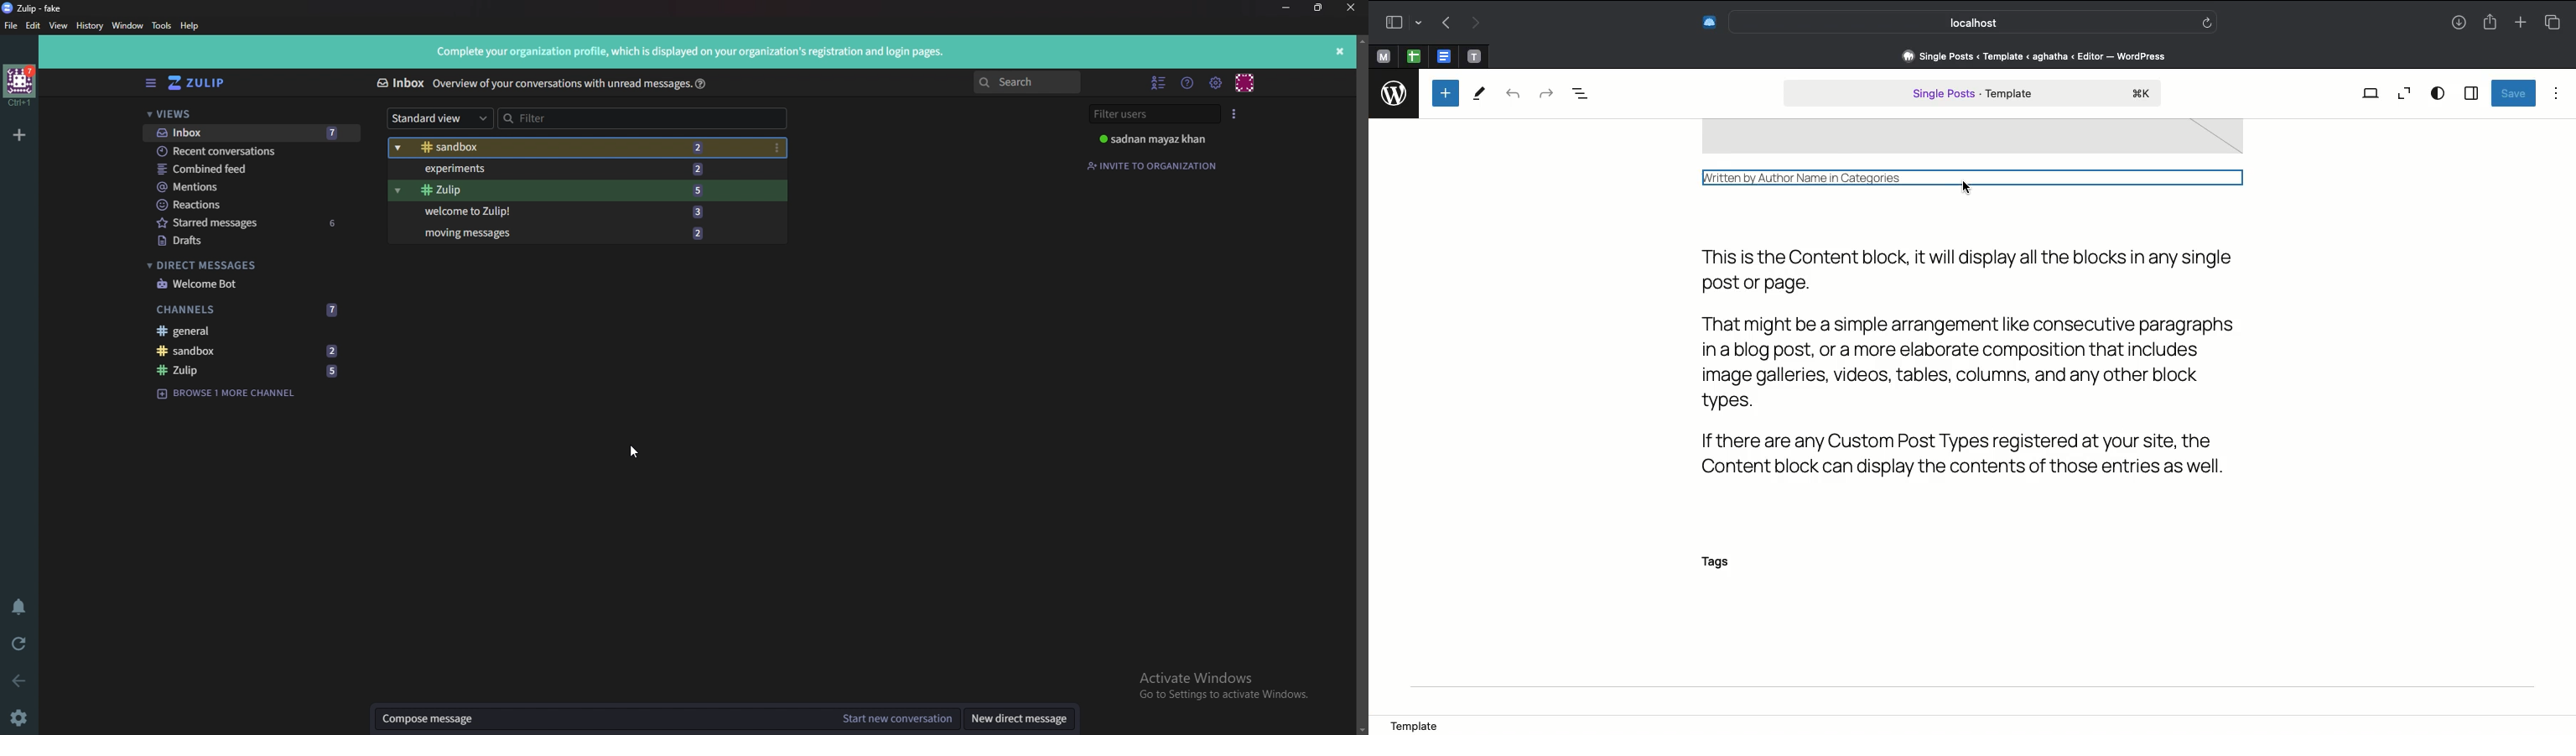  I want to click on Scroll bar, so click(1362, 381).